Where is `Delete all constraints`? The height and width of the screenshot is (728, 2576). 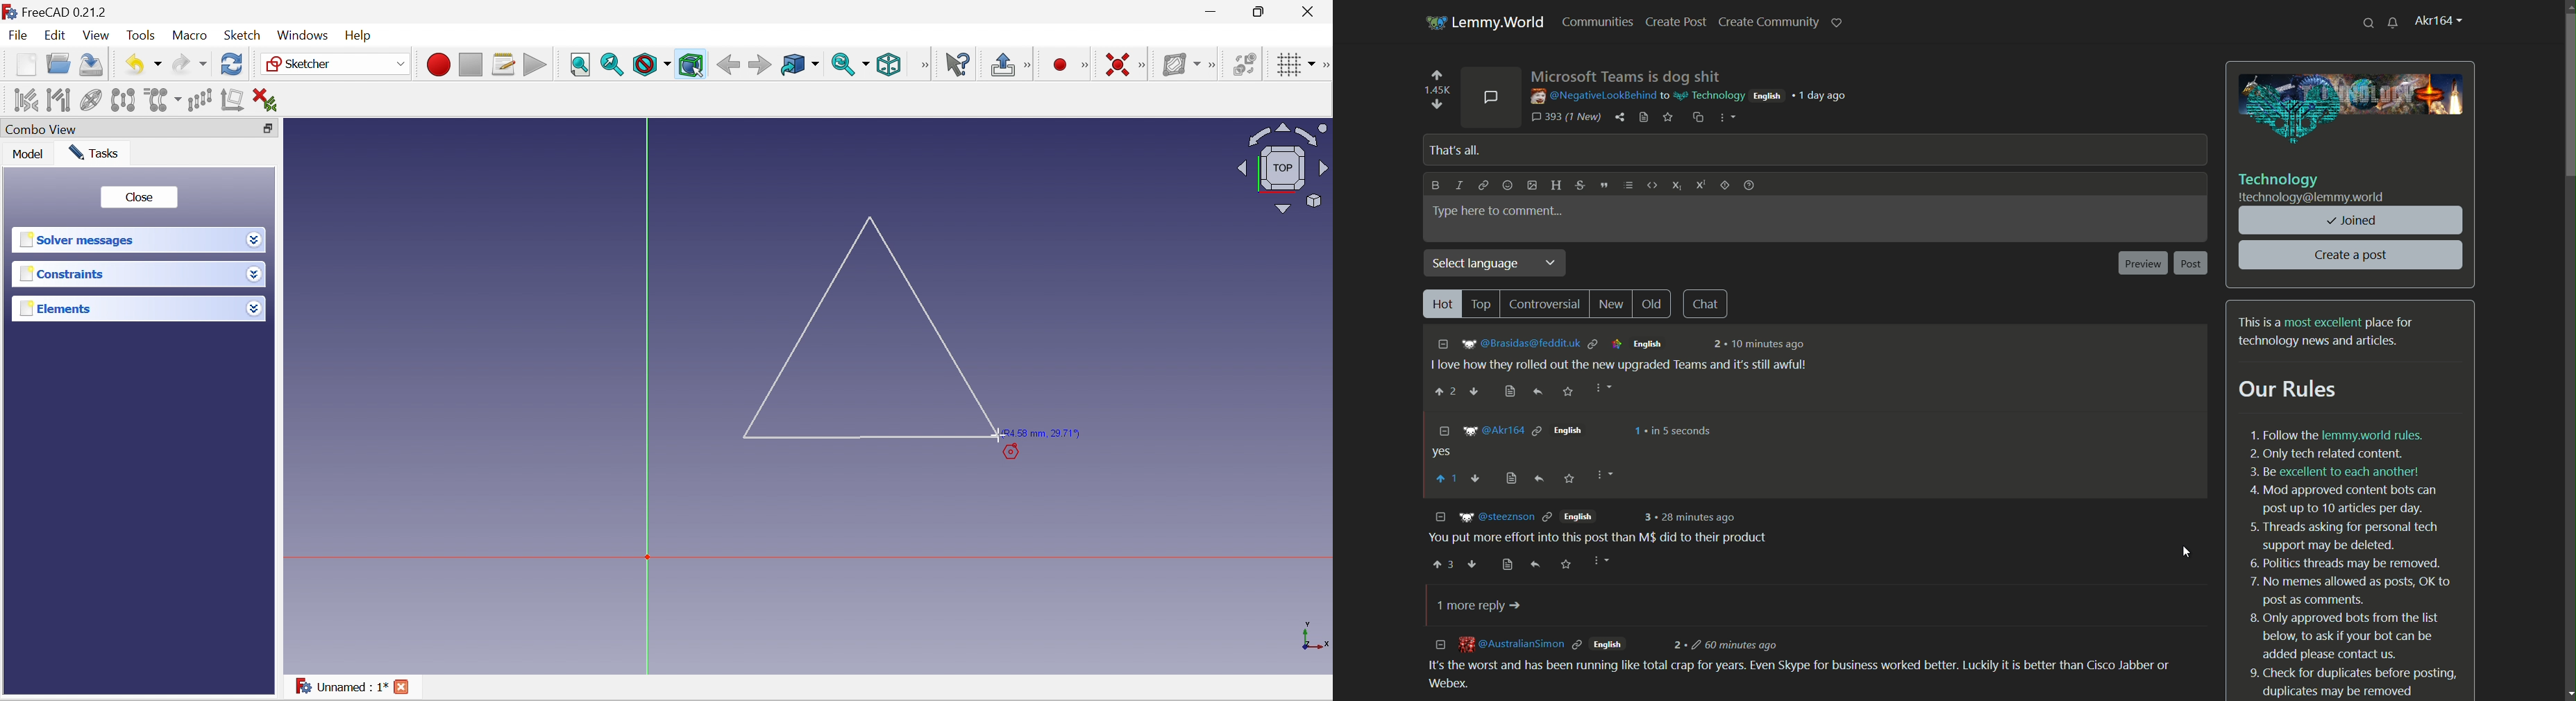 Delete all constraints is located at coordinates (265, 101).